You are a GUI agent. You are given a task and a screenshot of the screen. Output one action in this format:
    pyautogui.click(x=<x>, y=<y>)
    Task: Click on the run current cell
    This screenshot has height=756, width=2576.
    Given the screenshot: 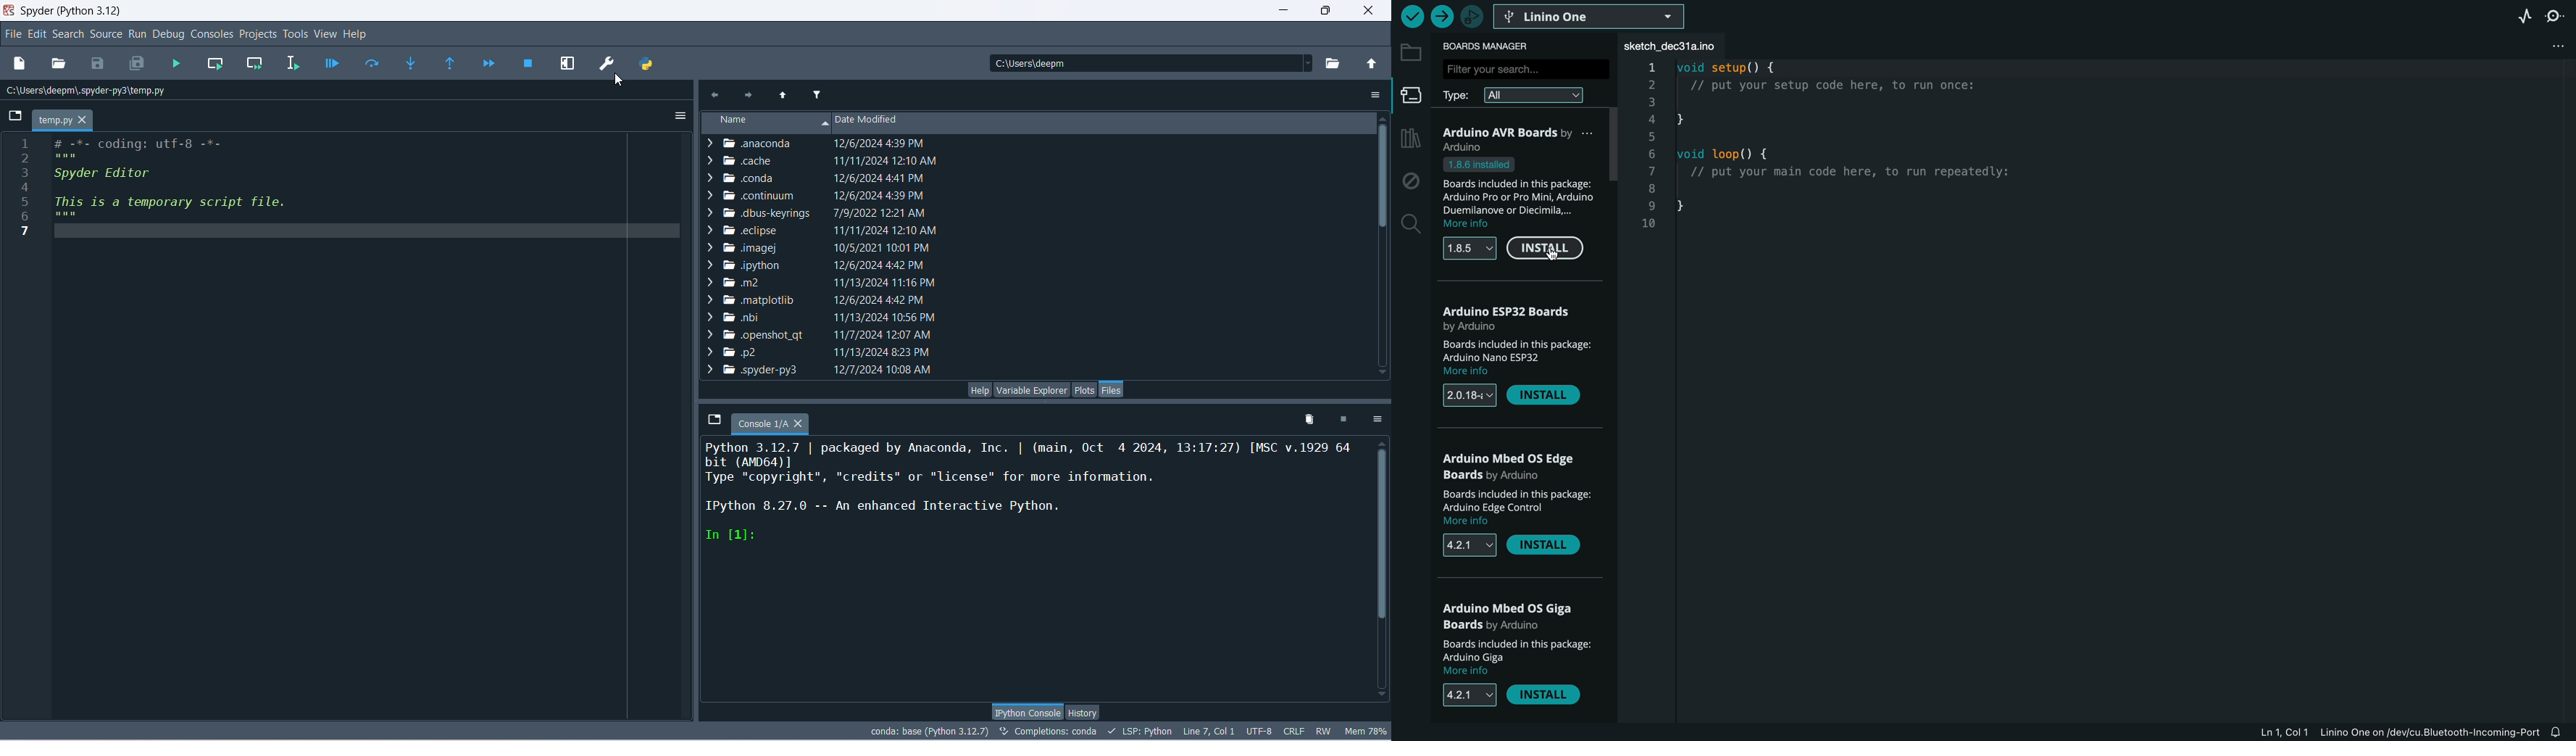 What is the action you would take?
    pyautogui.click(x=215, y=64)
    